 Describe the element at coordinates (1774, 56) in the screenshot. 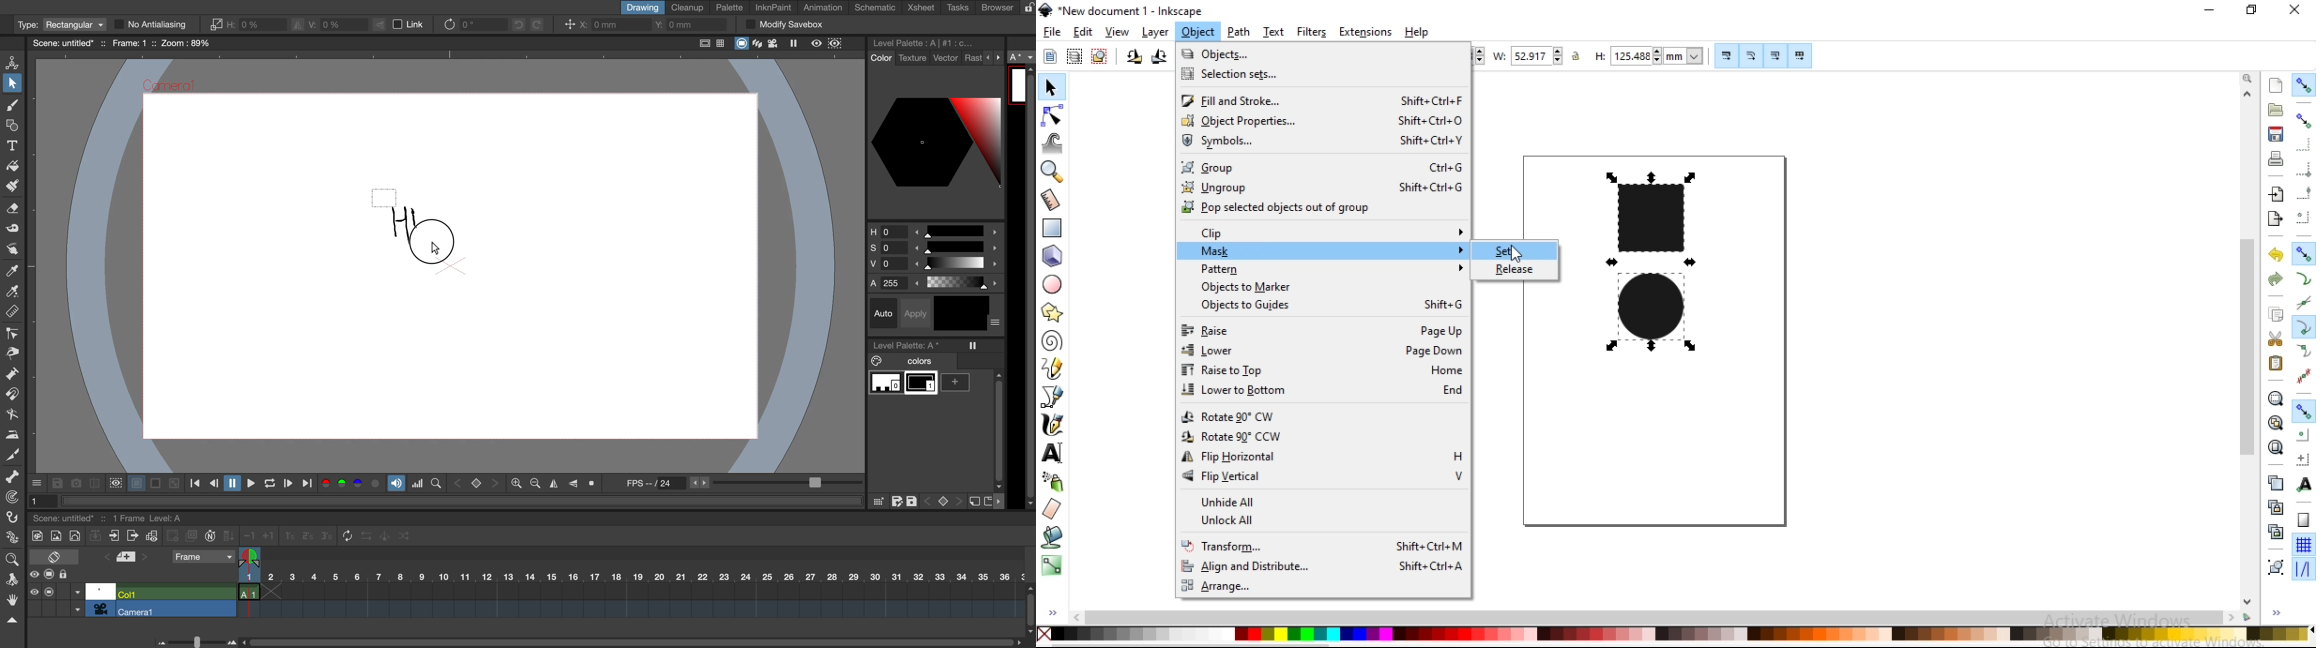

I see `move gradients along with objects` at that location.